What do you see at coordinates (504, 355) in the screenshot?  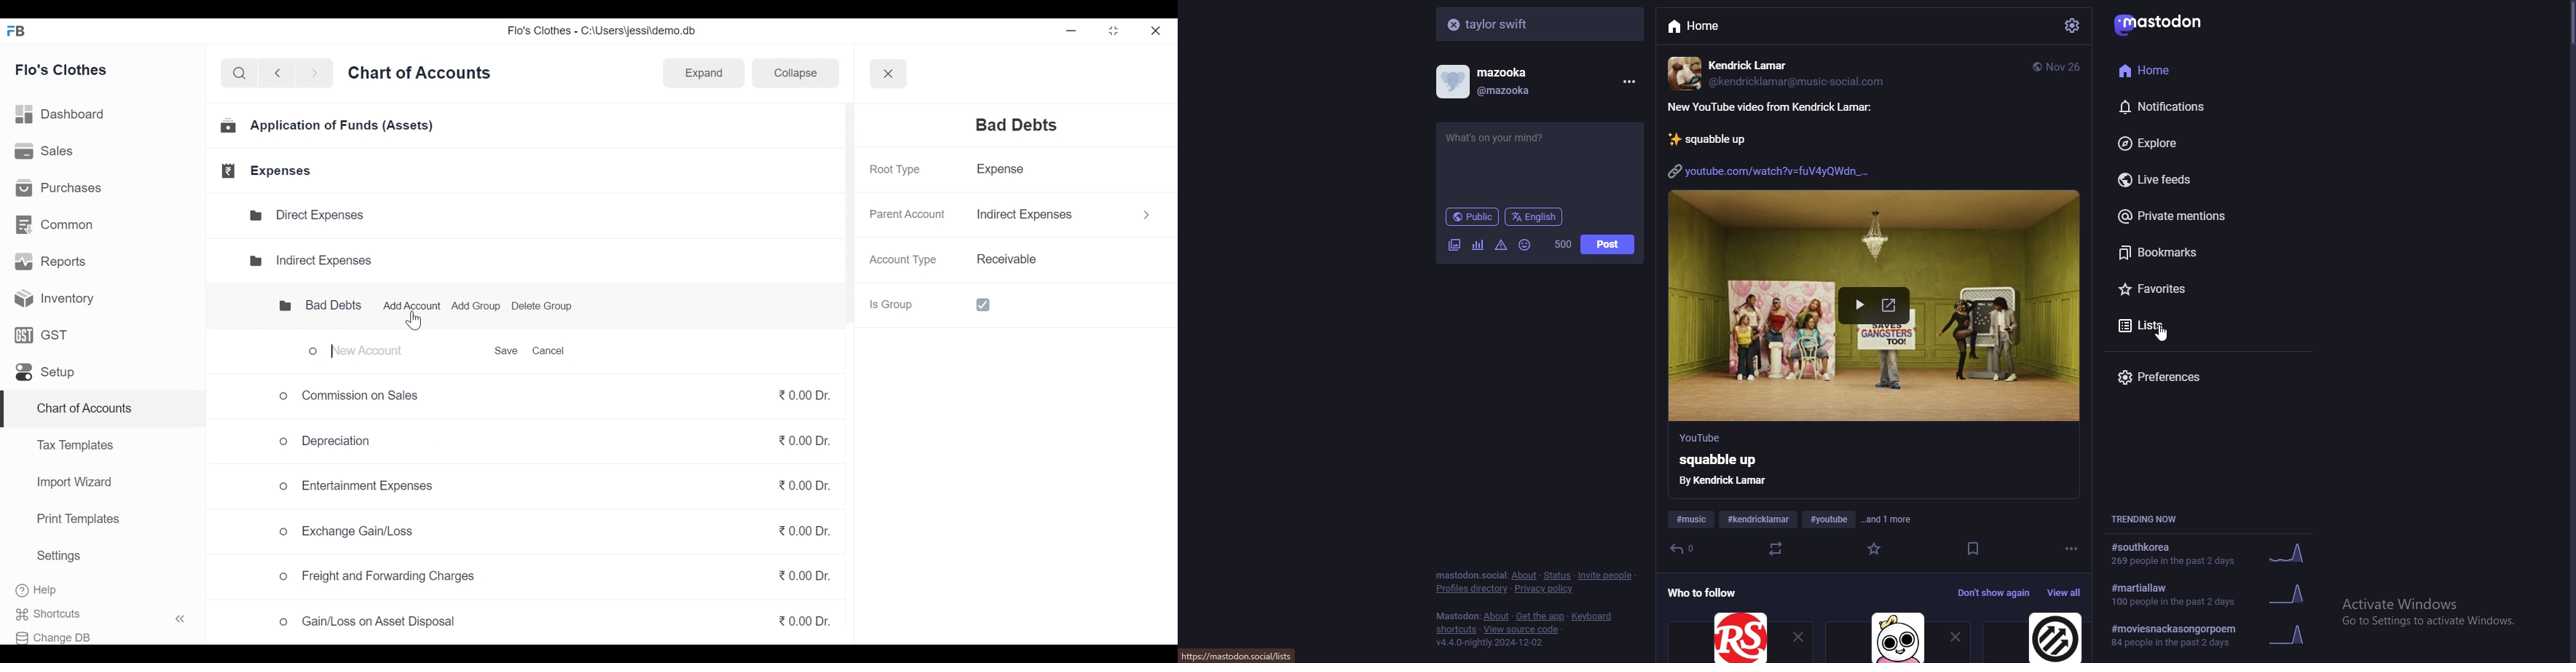 I see `Save` at bounding box center [504, 355].